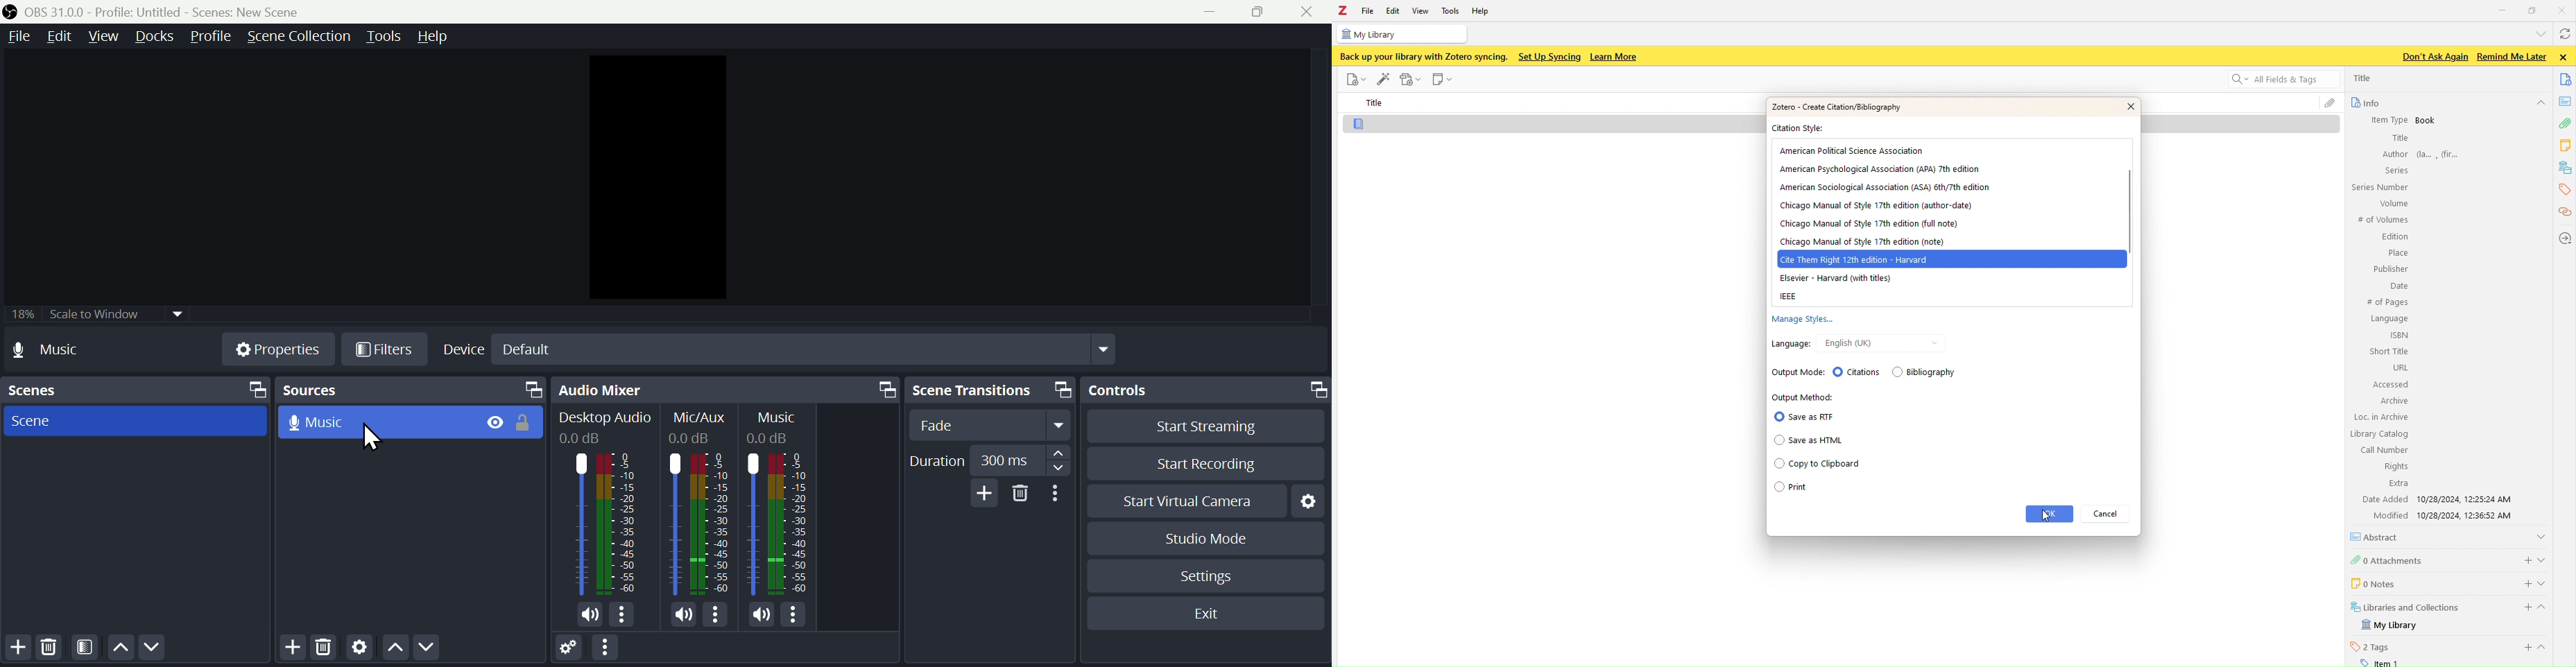  What do you see at coordinates (1106, 349) in the screenshot?
I see `Drop down ` at bounding box center [1106, 349].